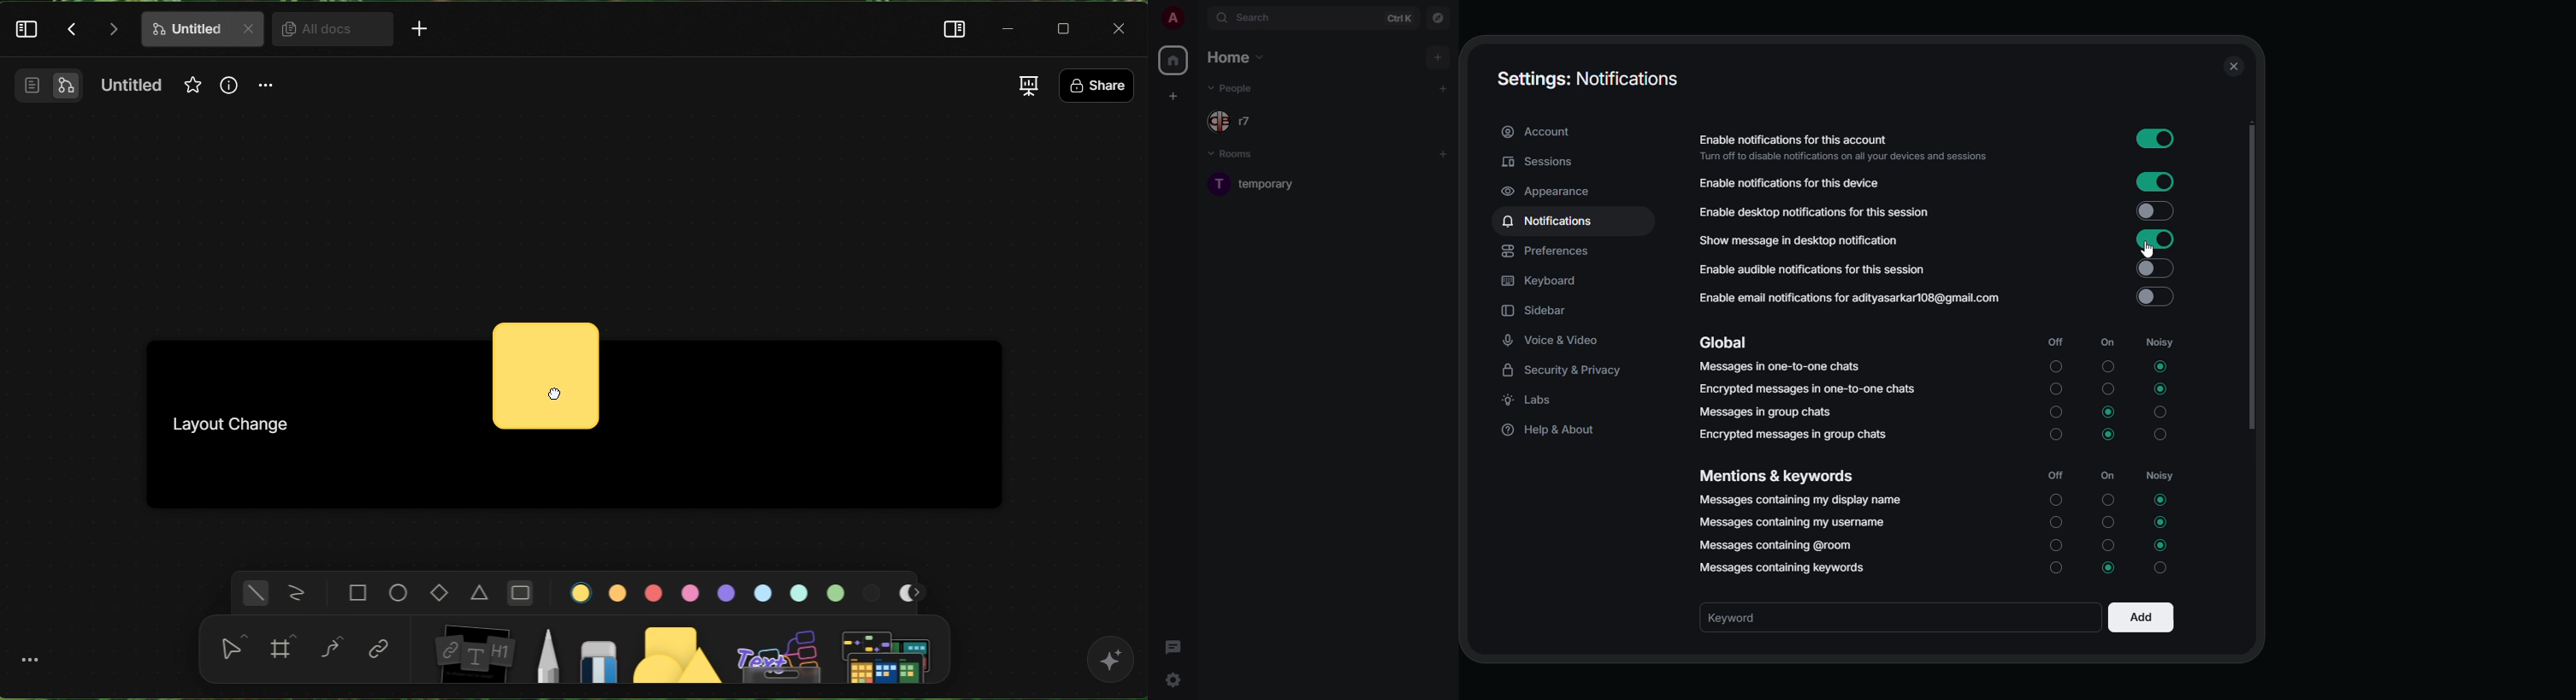 This screenshot has height=700, width=2576. What do you see at coordinates (2139, 617) in the screenshot?
I see `add` at bounding box center [2139, 617].